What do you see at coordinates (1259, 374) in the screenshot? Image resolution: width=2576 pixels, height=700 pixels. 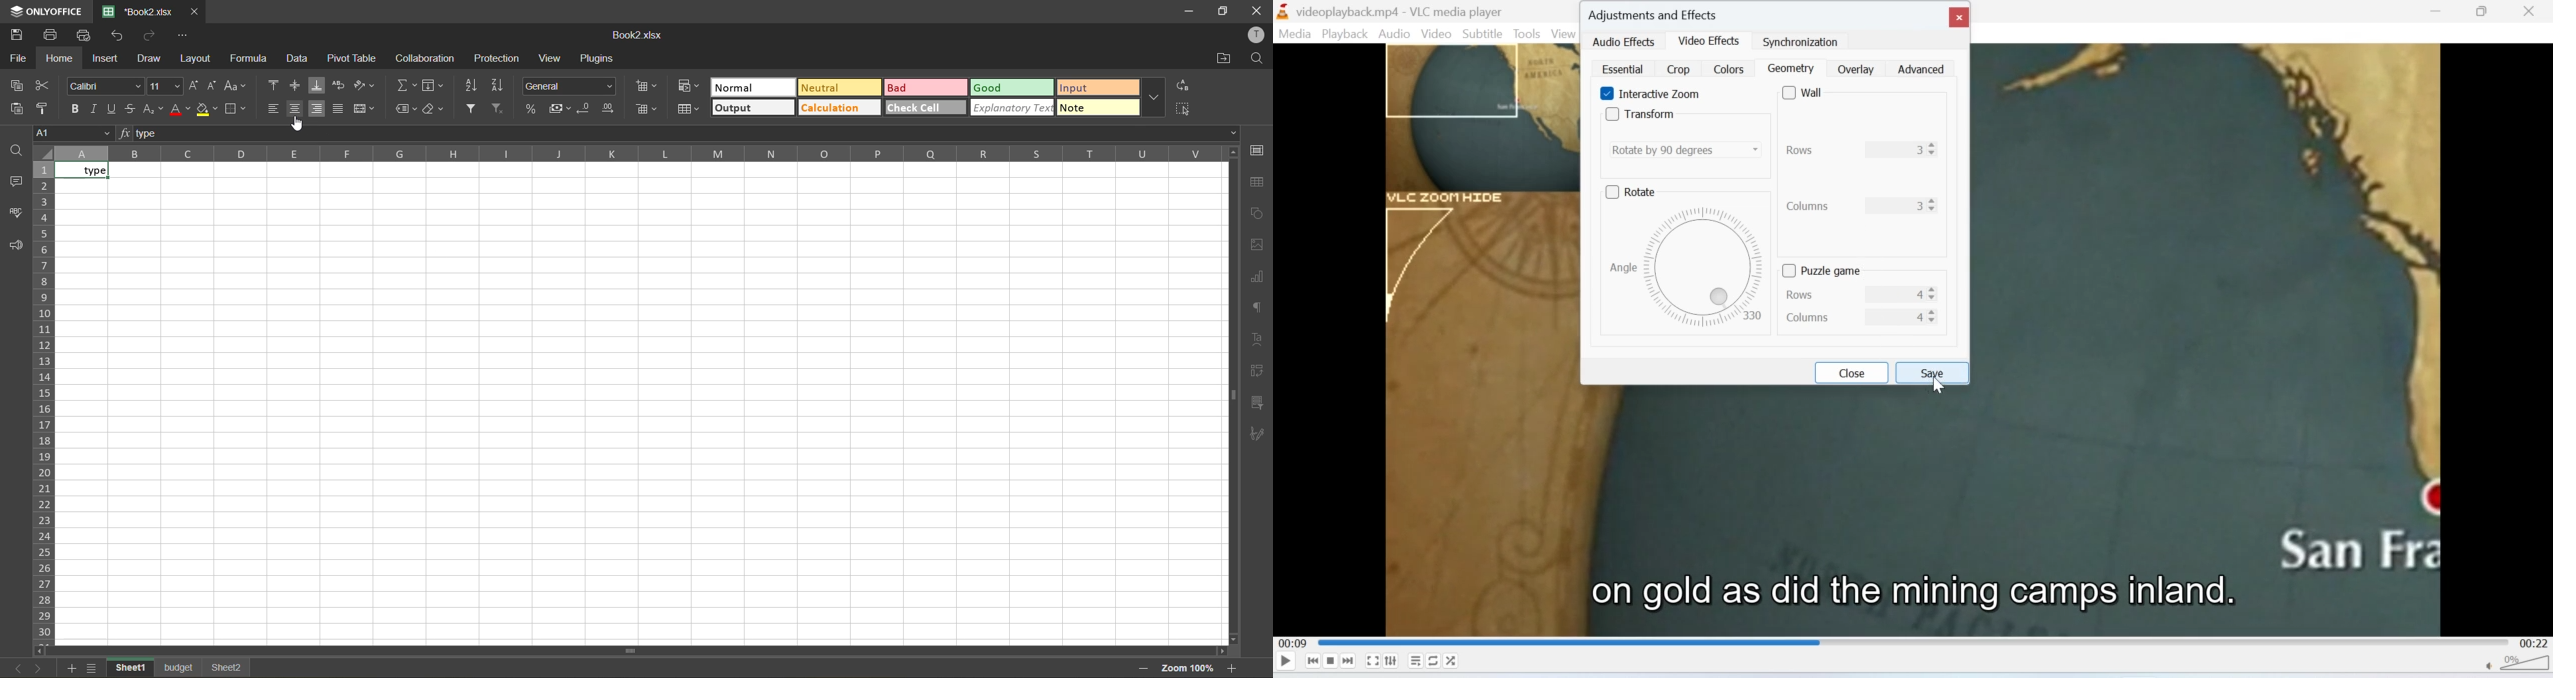 I see `pivot table` at bounding box center [1259, 374].